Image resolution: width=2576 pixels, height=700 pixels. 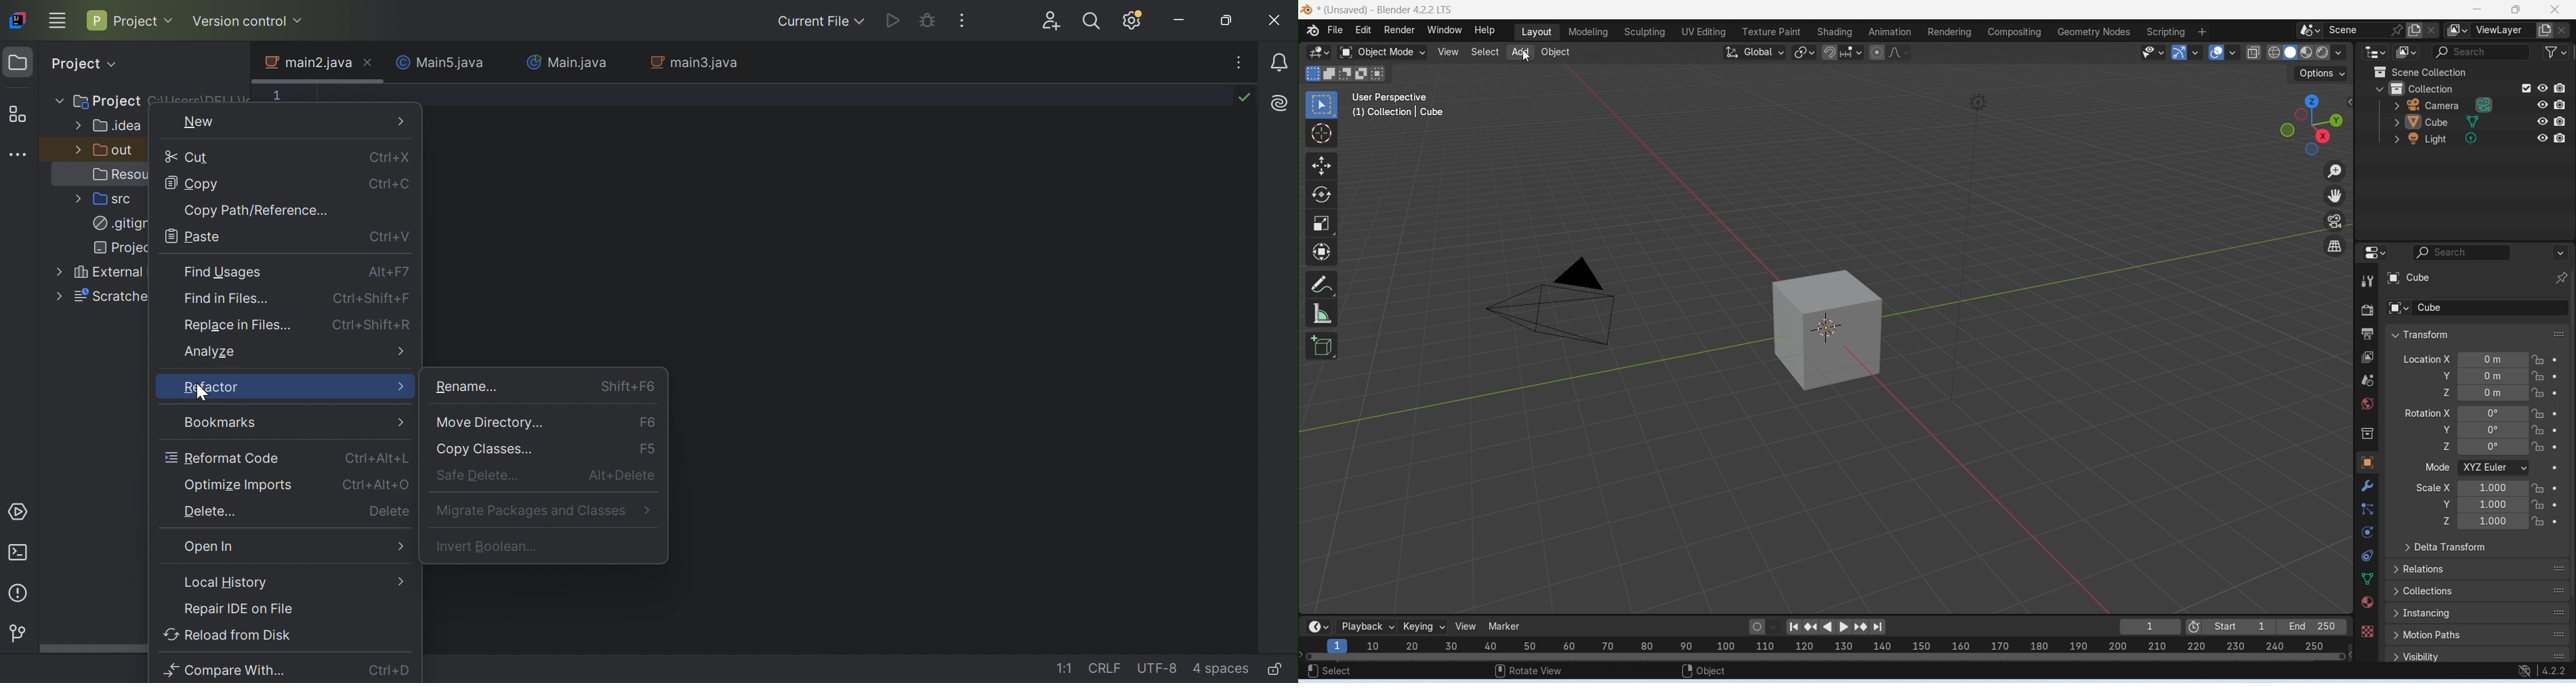 What do you see at coordinates (2415, 31) in the screenshot?
I see `new scene` at bounding box center [2415, 31].